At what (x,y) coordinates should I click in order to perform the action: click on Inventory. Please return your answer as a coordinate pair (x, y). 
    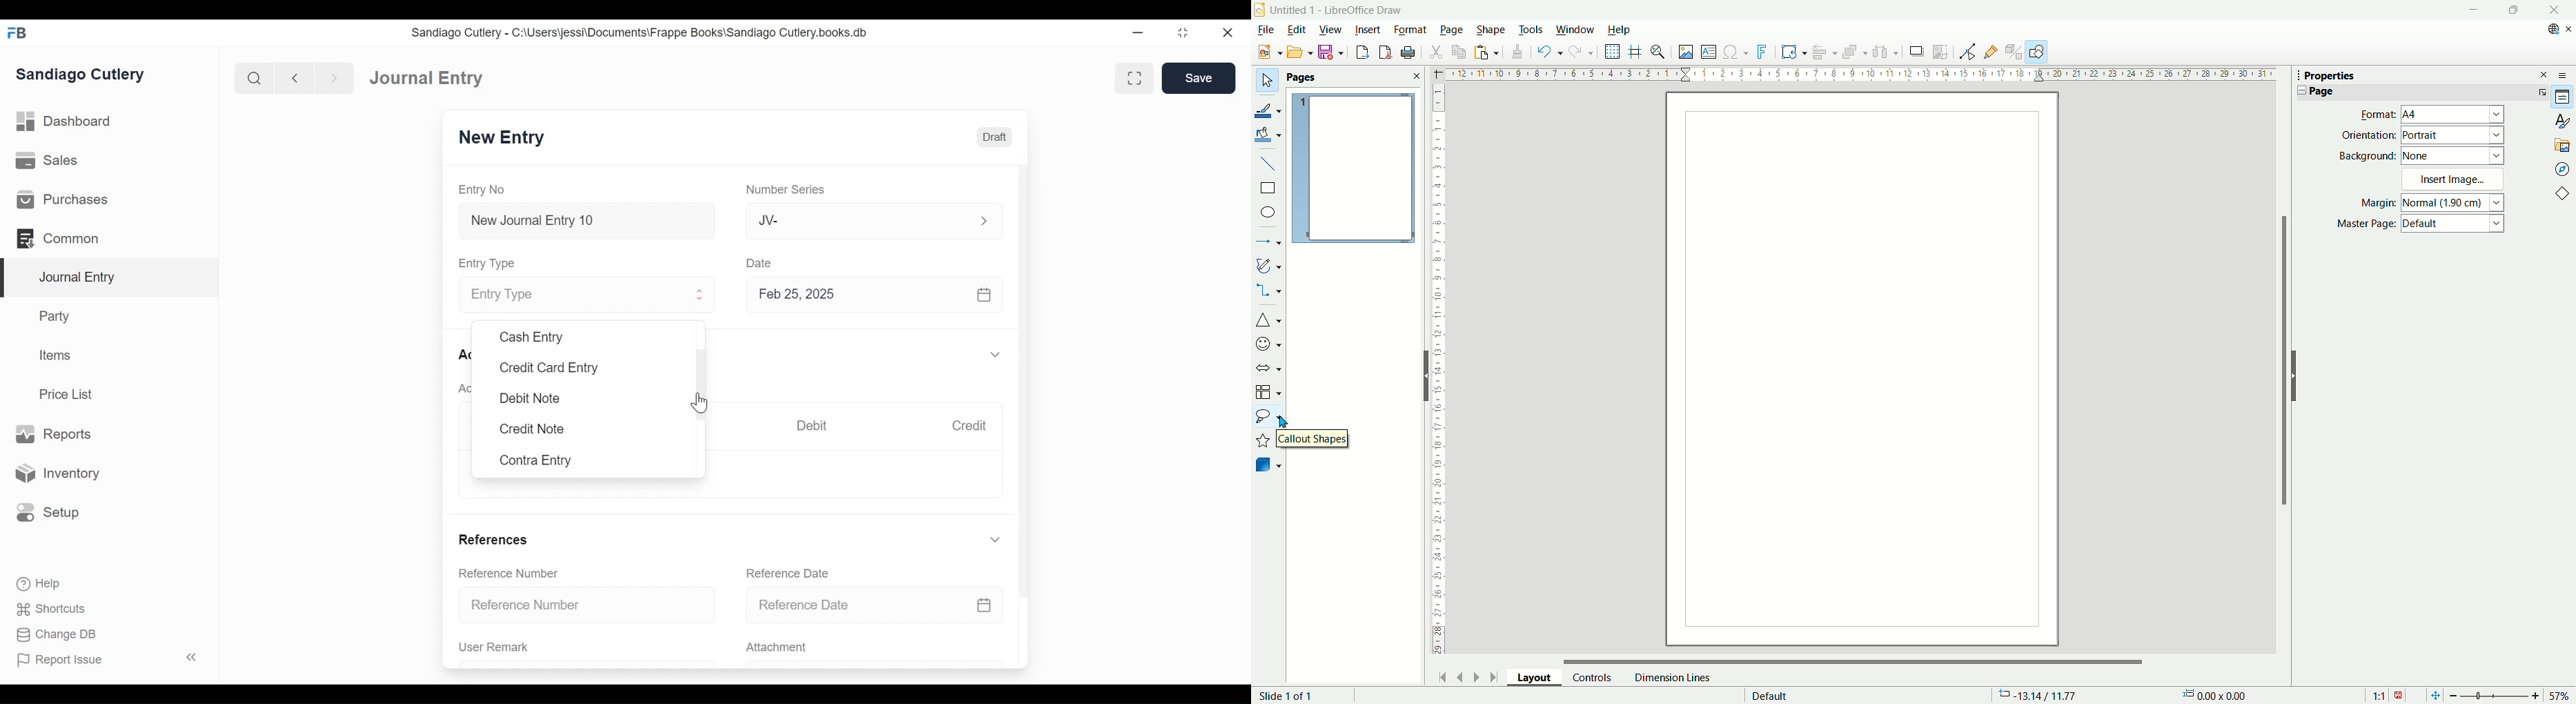
    Looking at the image, I should click on (61, 473).